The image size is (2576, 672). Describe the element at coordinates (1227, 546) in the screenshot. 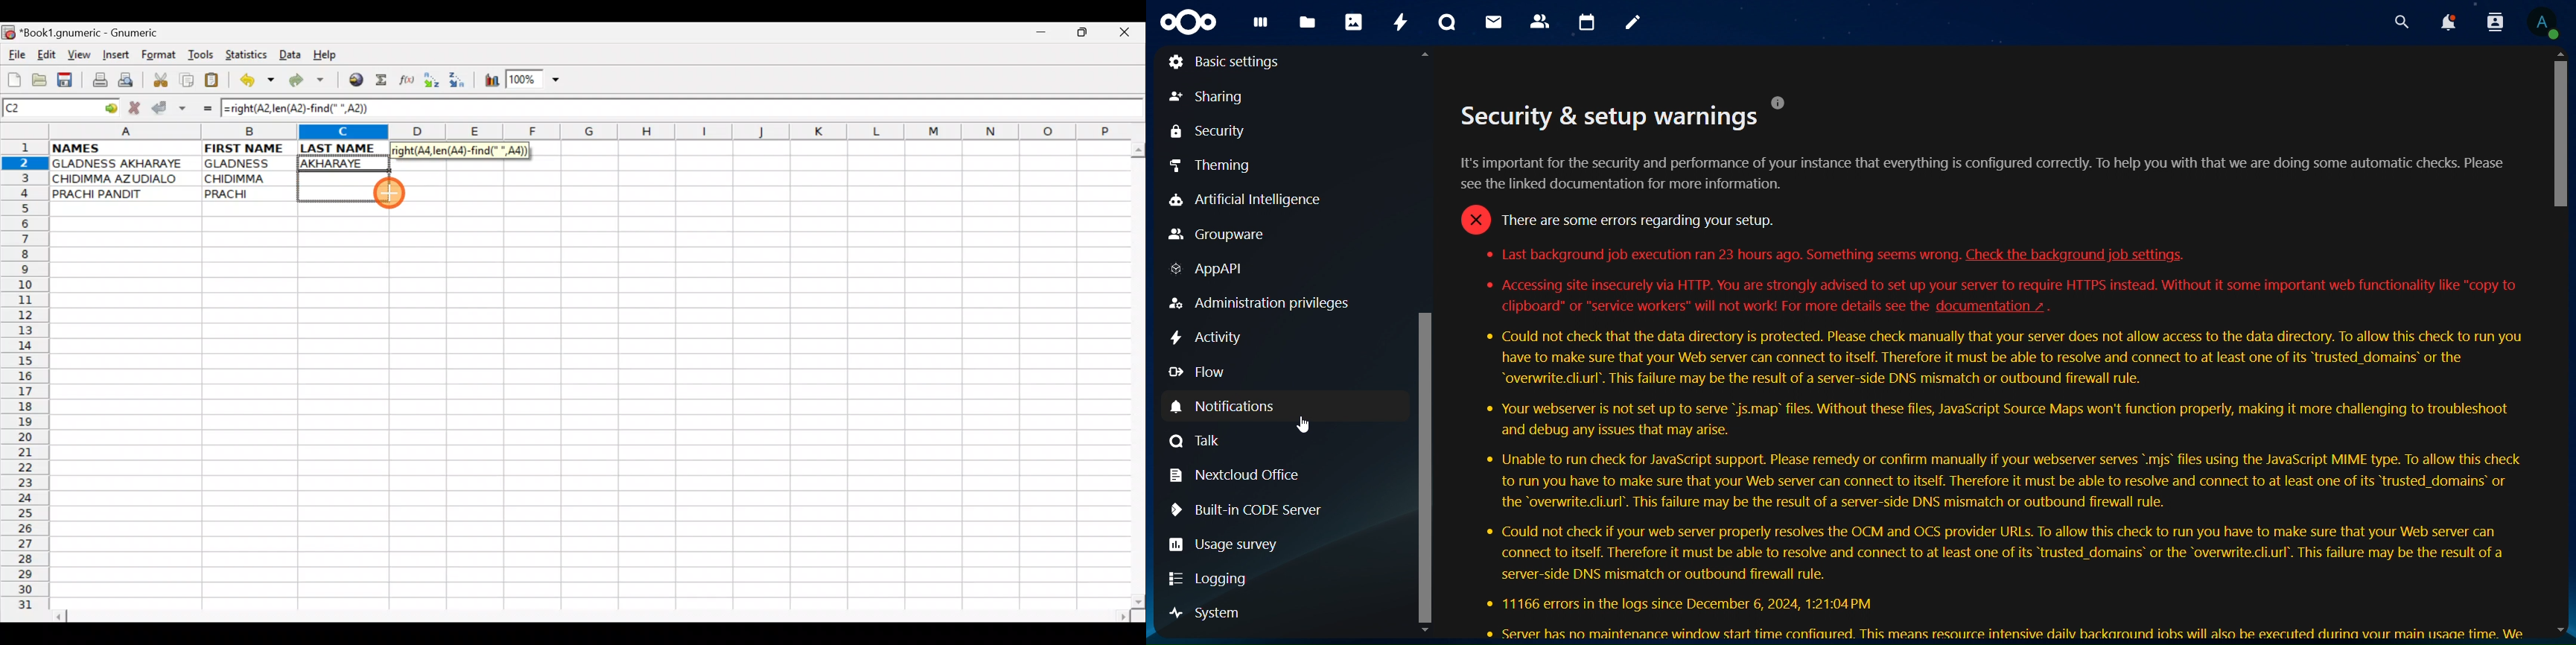

I see `usage survey` at that location.